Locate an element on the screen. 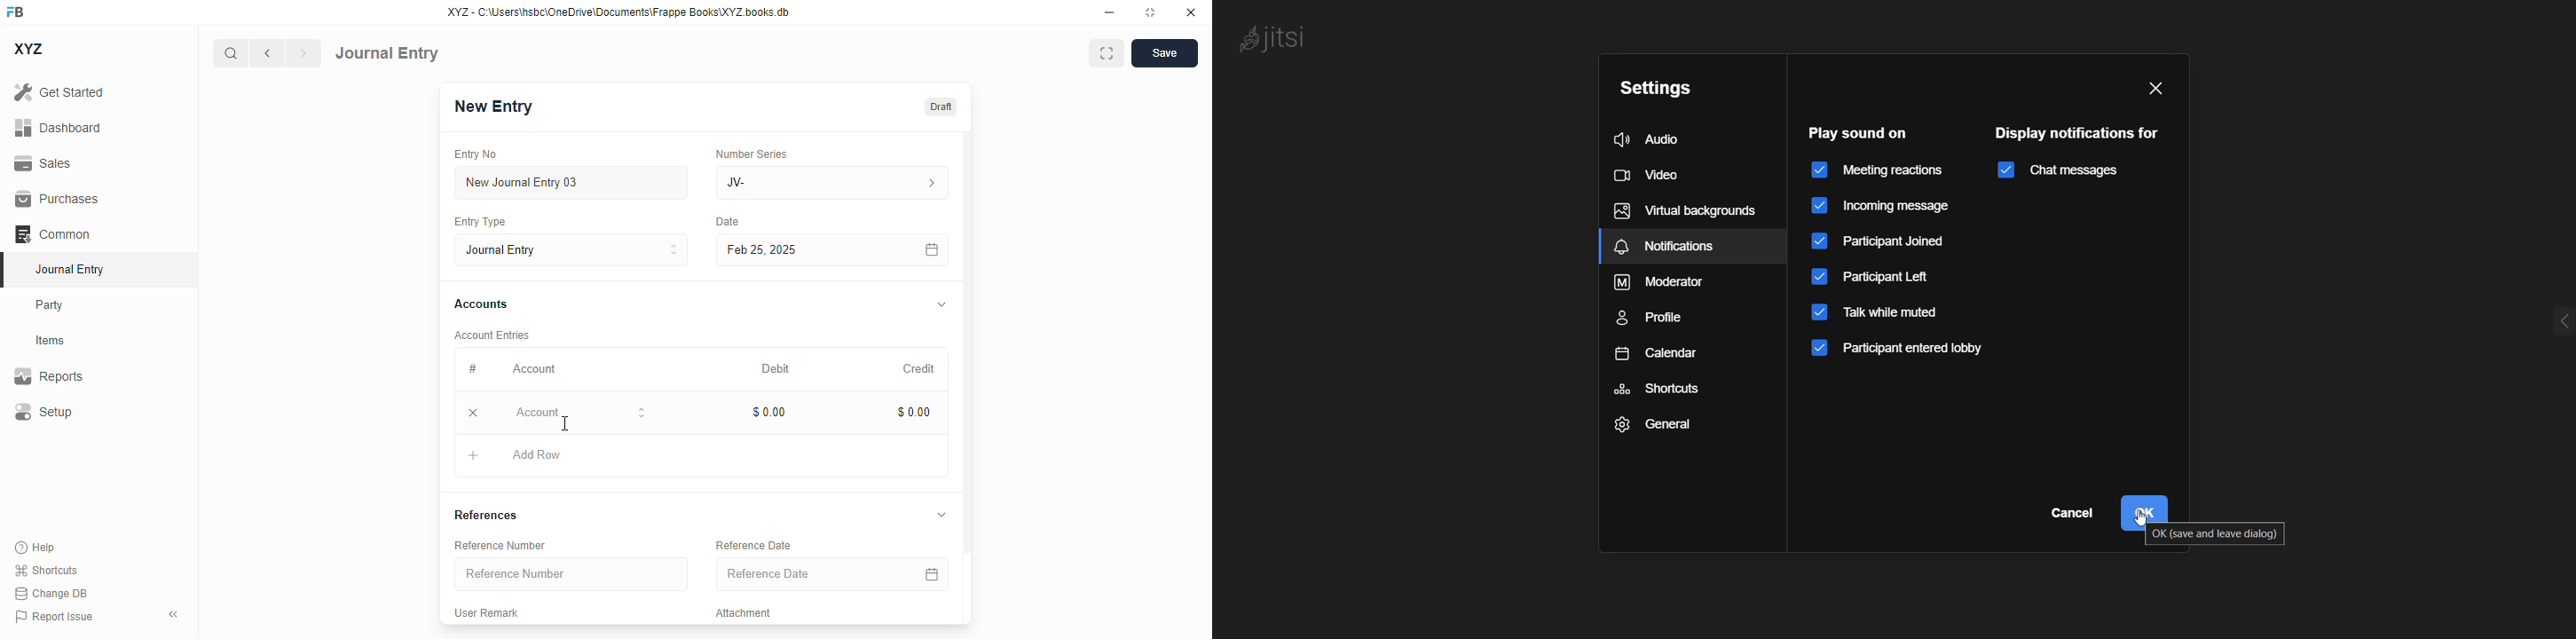 The width and height of the screenshot is (2576, 644). JV- is located at coordinates (793, 183).